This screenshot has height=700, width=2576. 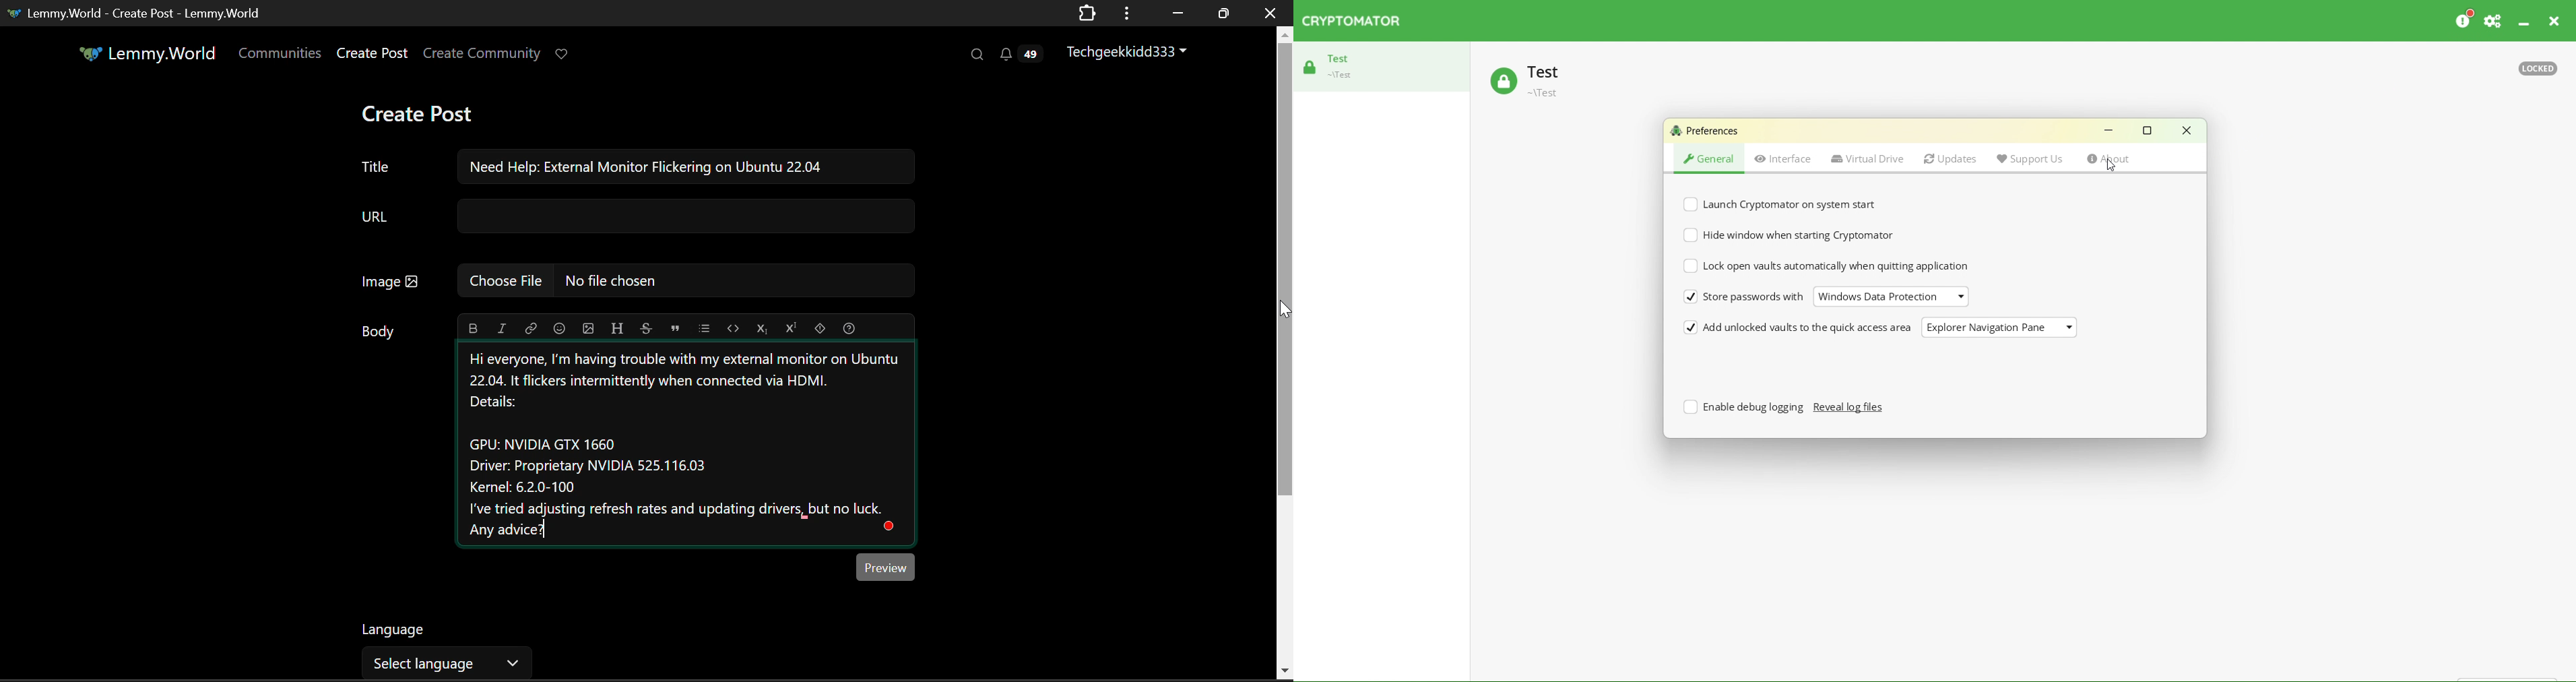 What do you see at coordinates (704, 328) in the screenshot?
I see `List` at bounding box center [704, 328].